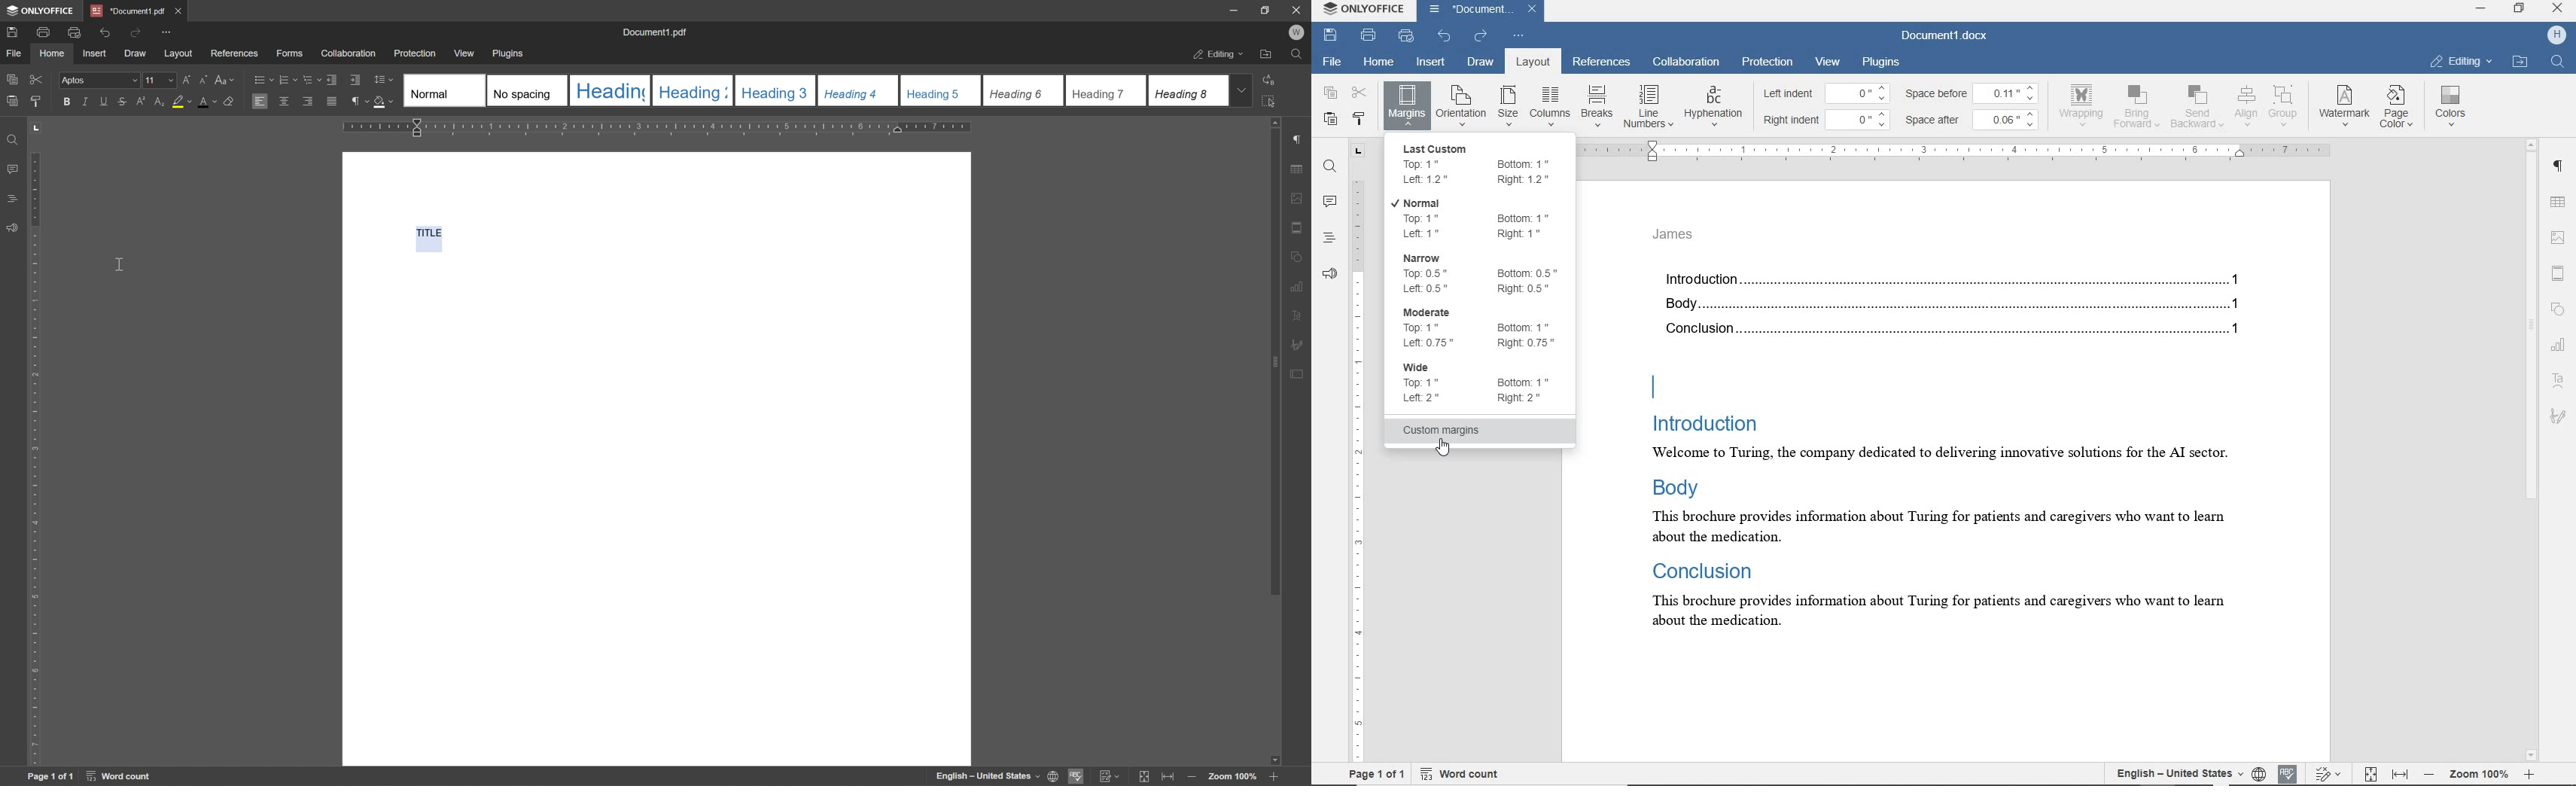 The width and height of the screenshot is (2576, 812). I want to click on home, so click(53, 52).